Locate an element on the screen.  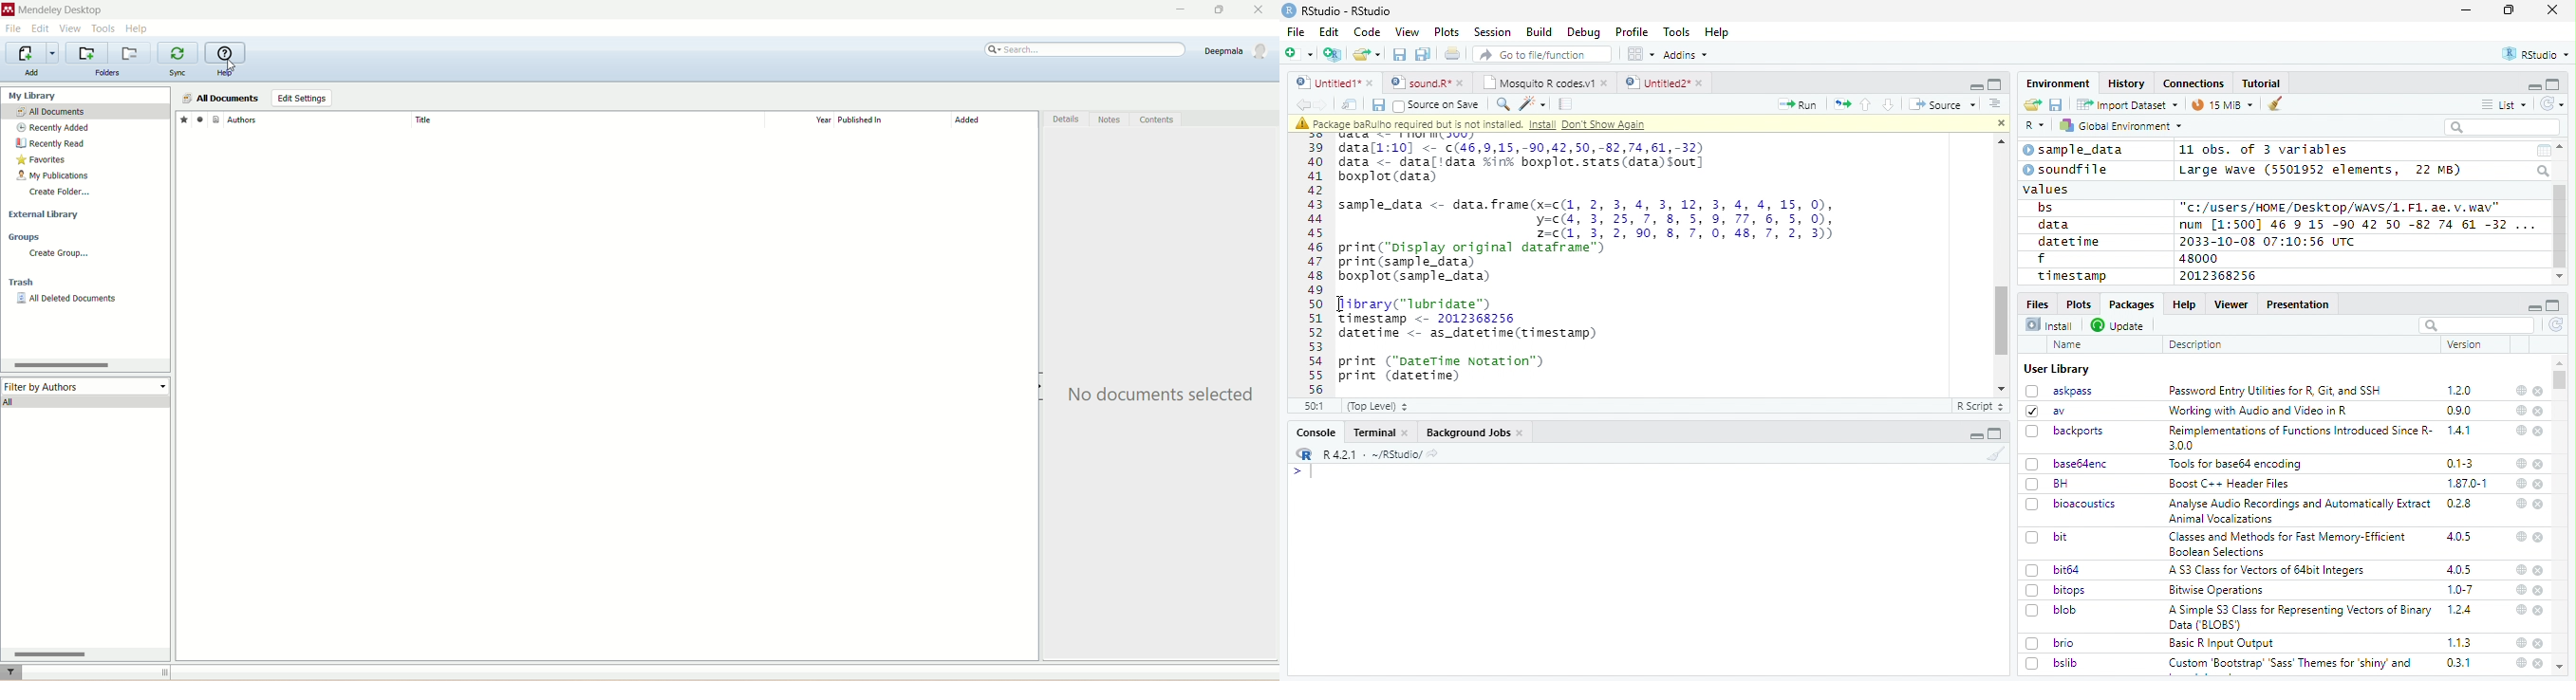
1.2.4 is located at coordinates (2461, 609).